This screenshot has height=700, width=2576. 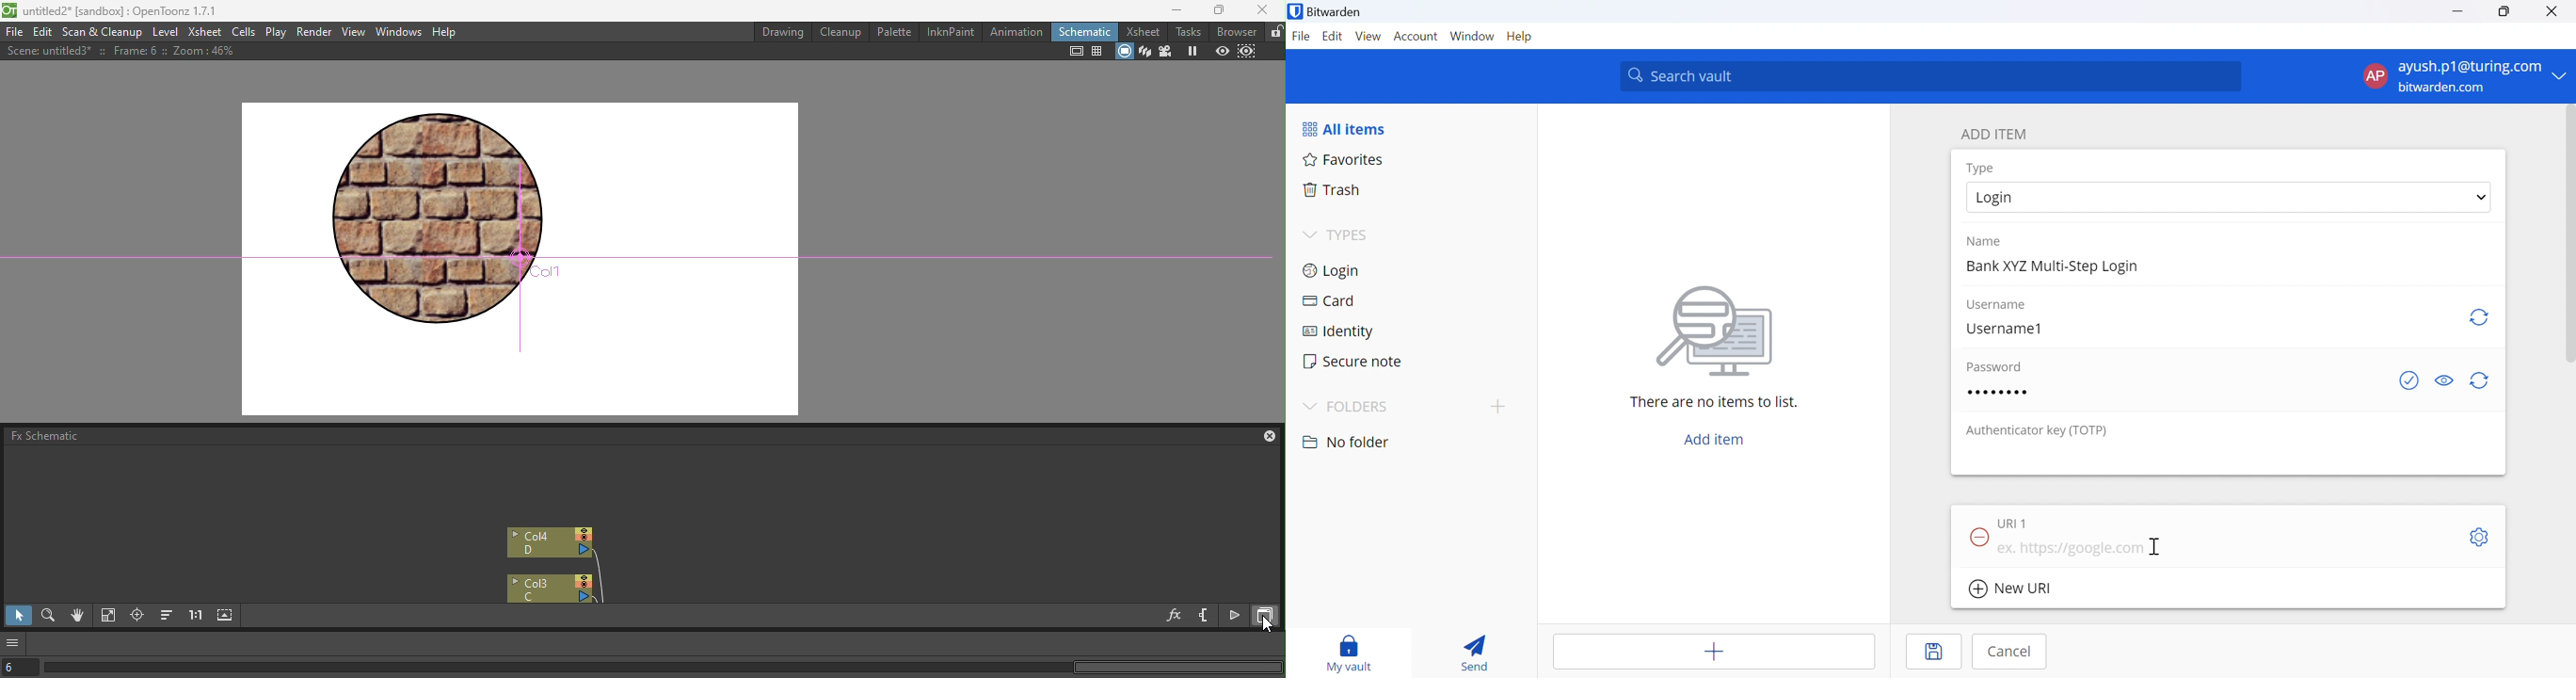 What do you see at coordinates (354, 32) in the screenshot?
I see `View` at bounding box center [354, 32].